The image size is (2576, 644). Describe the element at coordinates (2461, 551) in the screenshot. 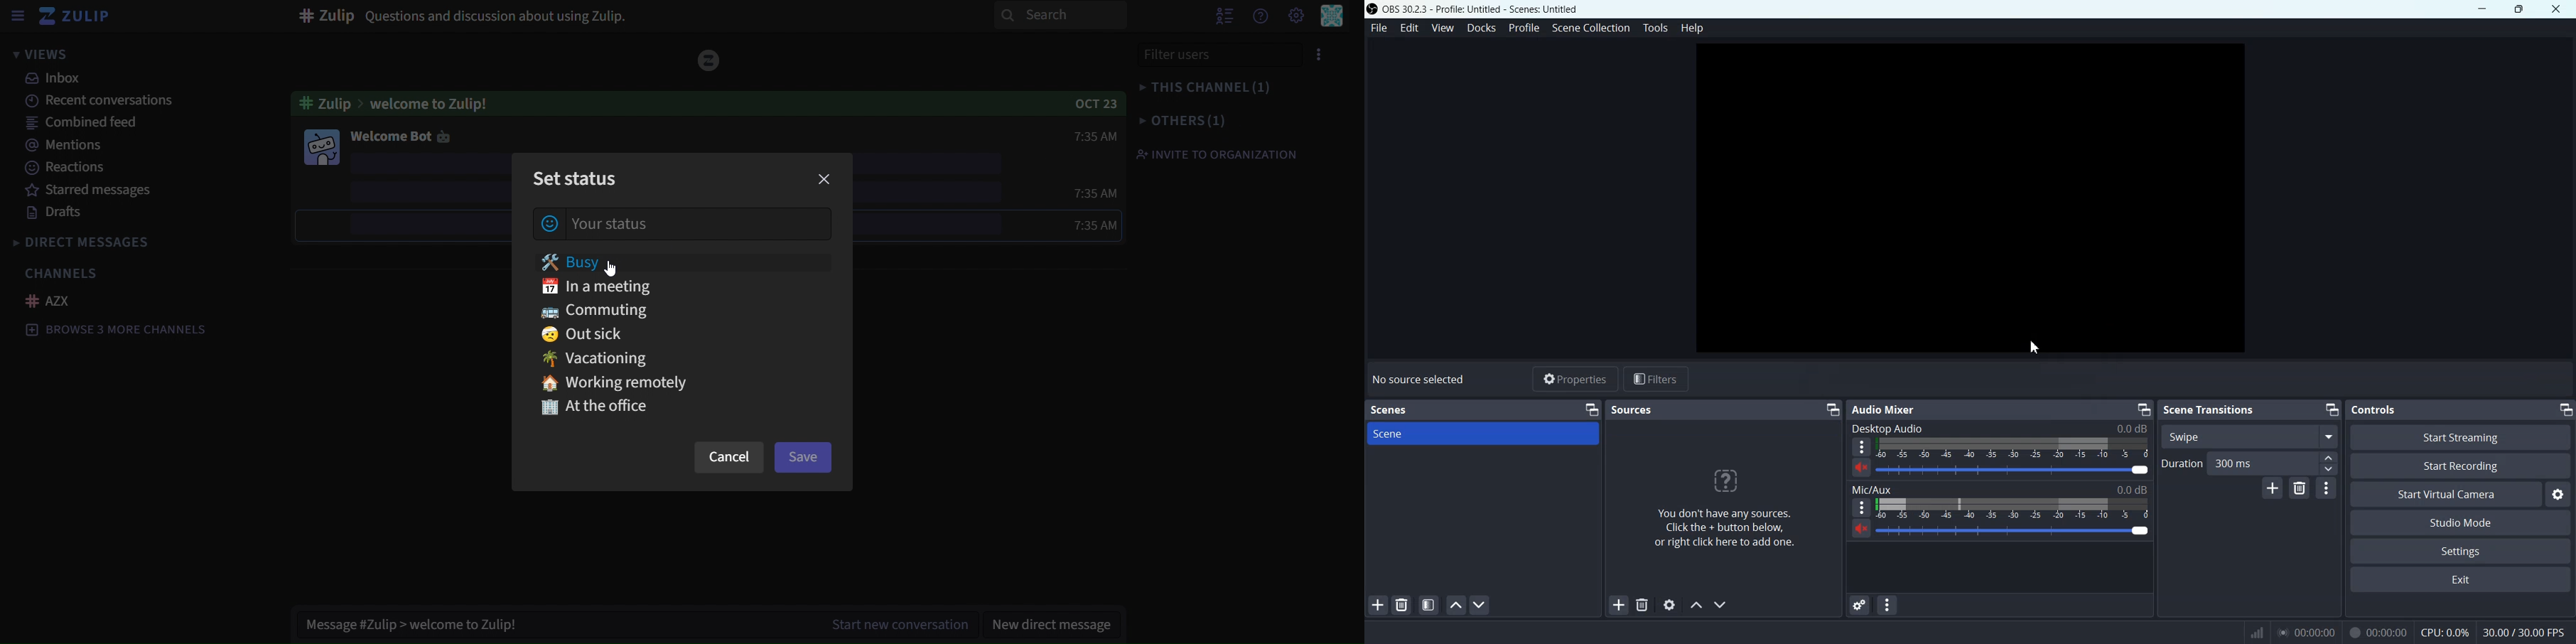

I see `Settings` at that location.